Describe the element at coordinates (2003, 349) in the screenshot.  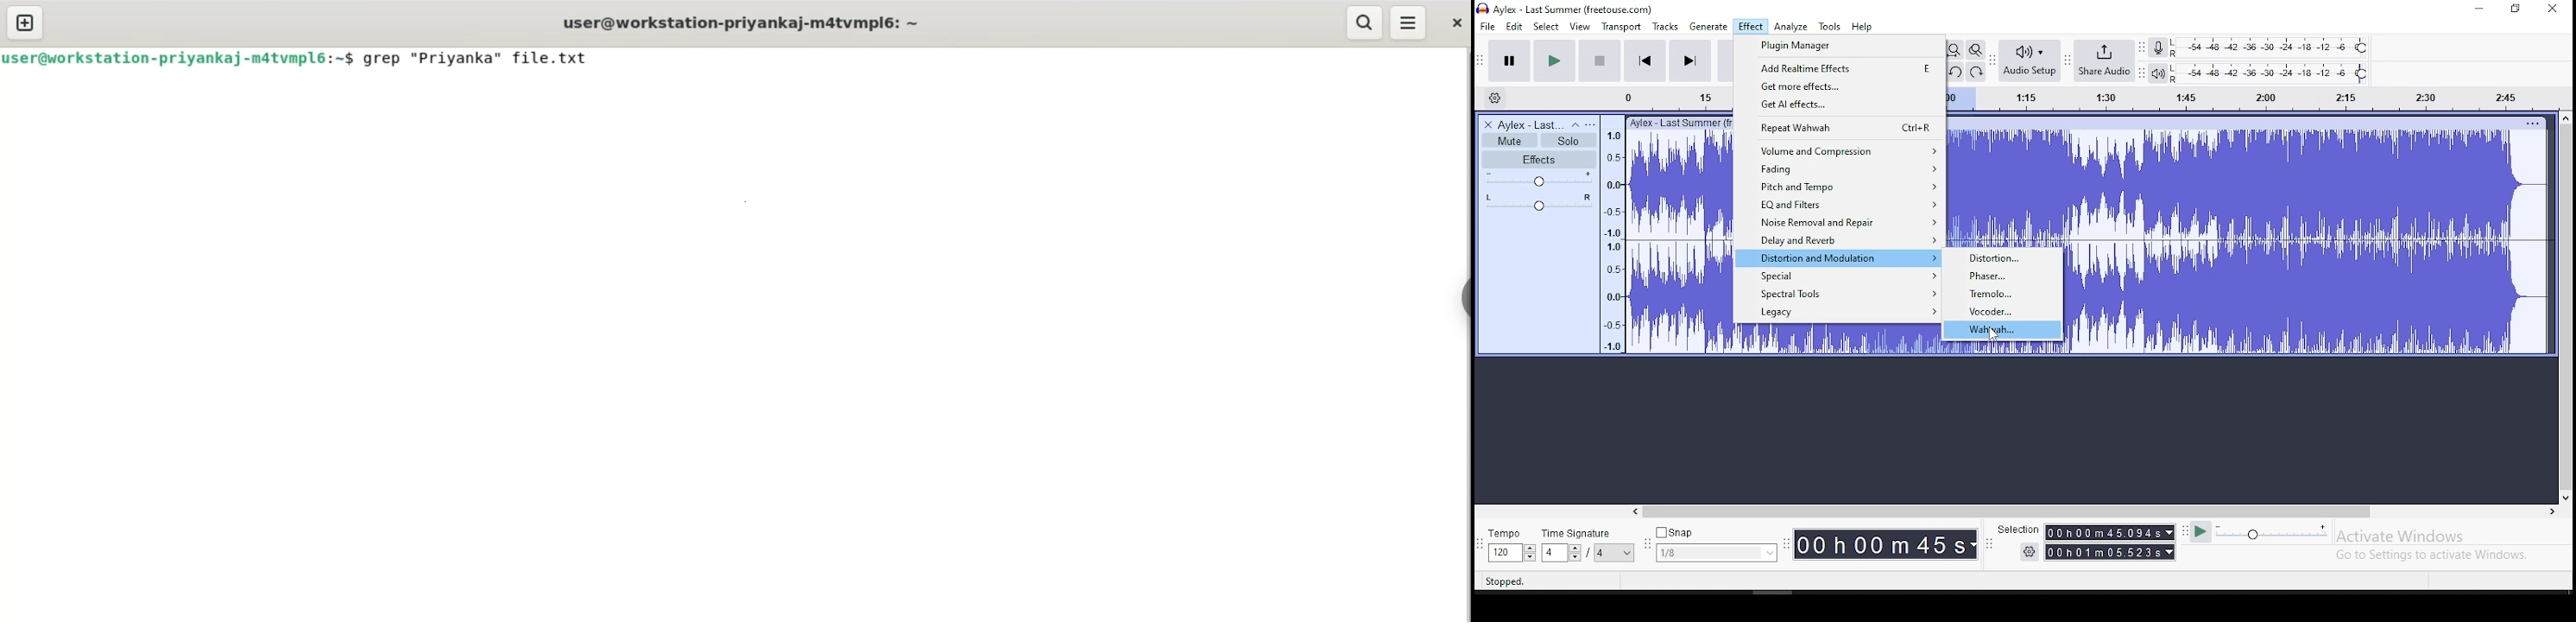
I see `audio track` at that location.